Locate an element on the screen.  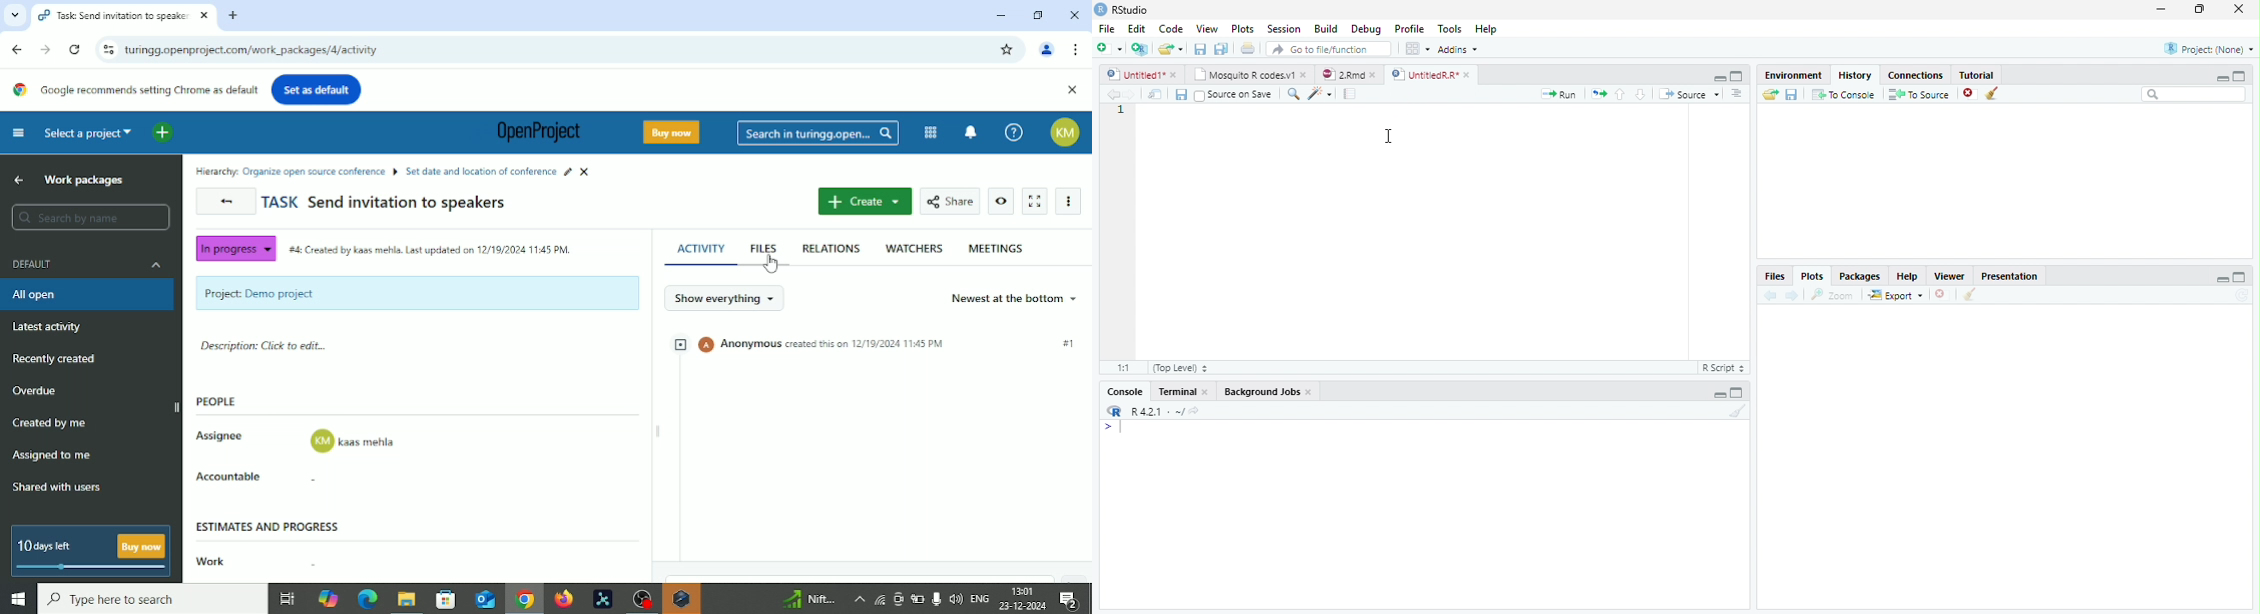
Next is located at coordinates (1130, 94).